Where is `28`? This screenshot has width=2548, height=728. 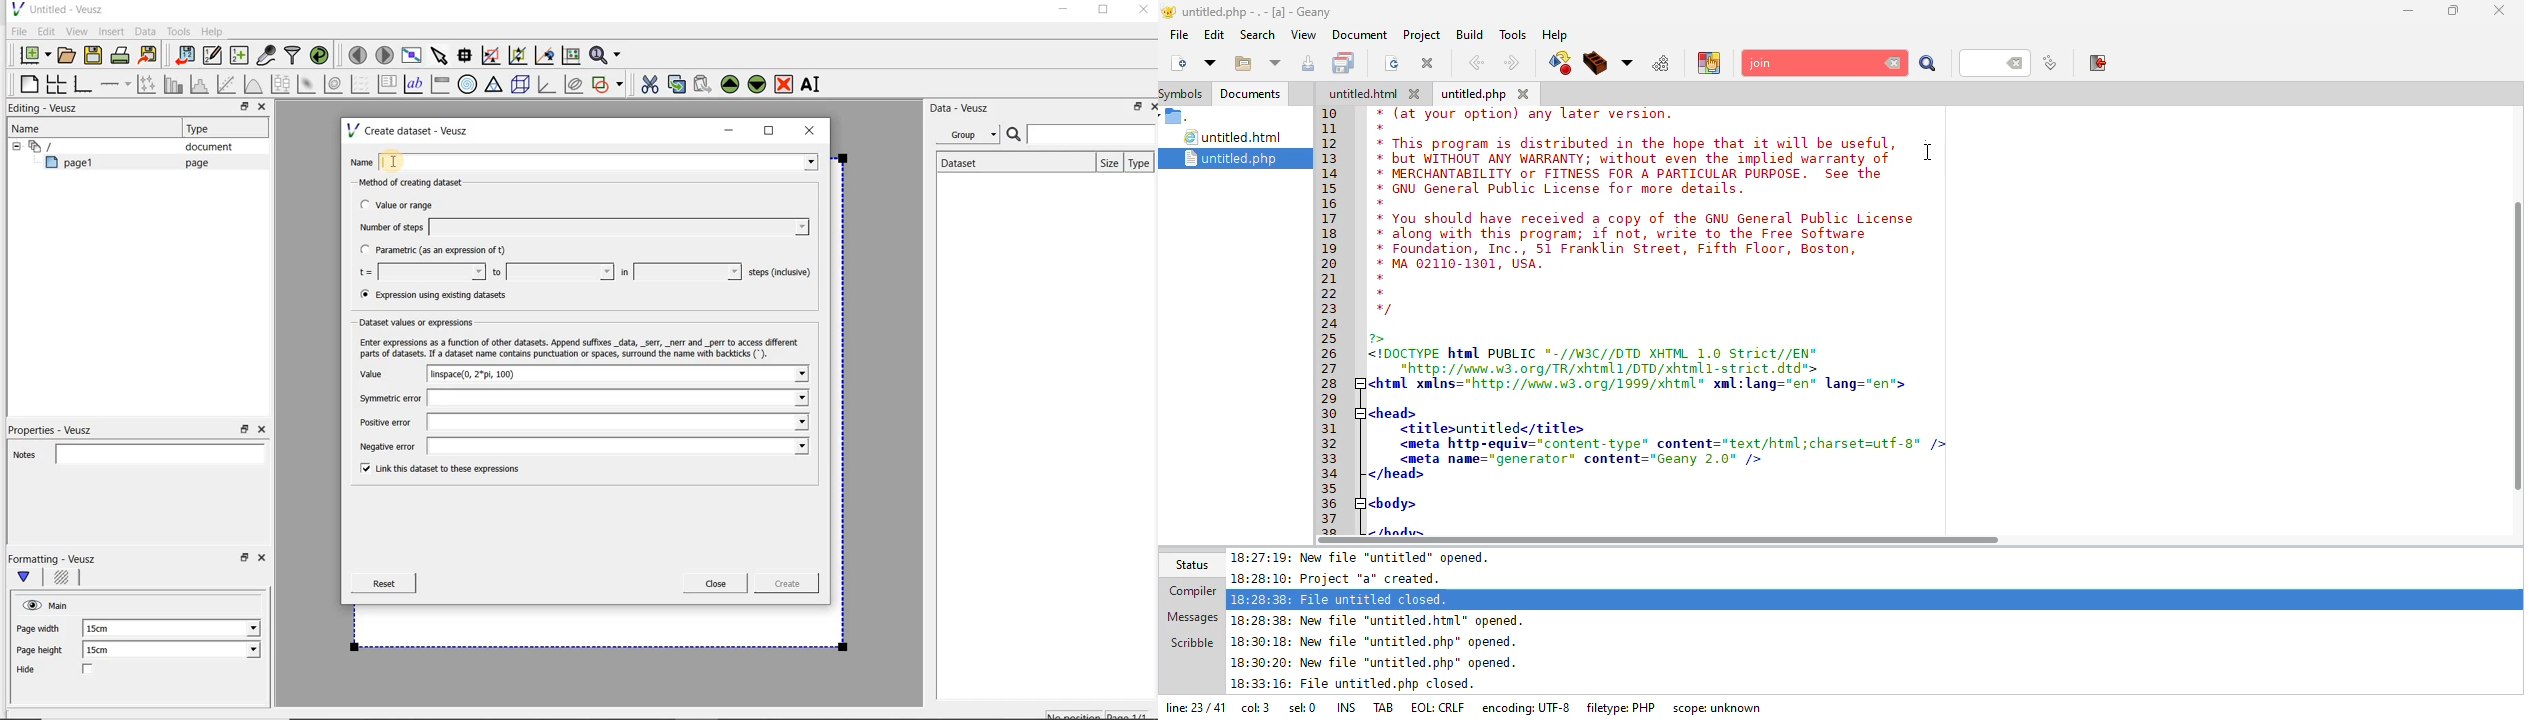
28 is located at coordinates (1332, 382).